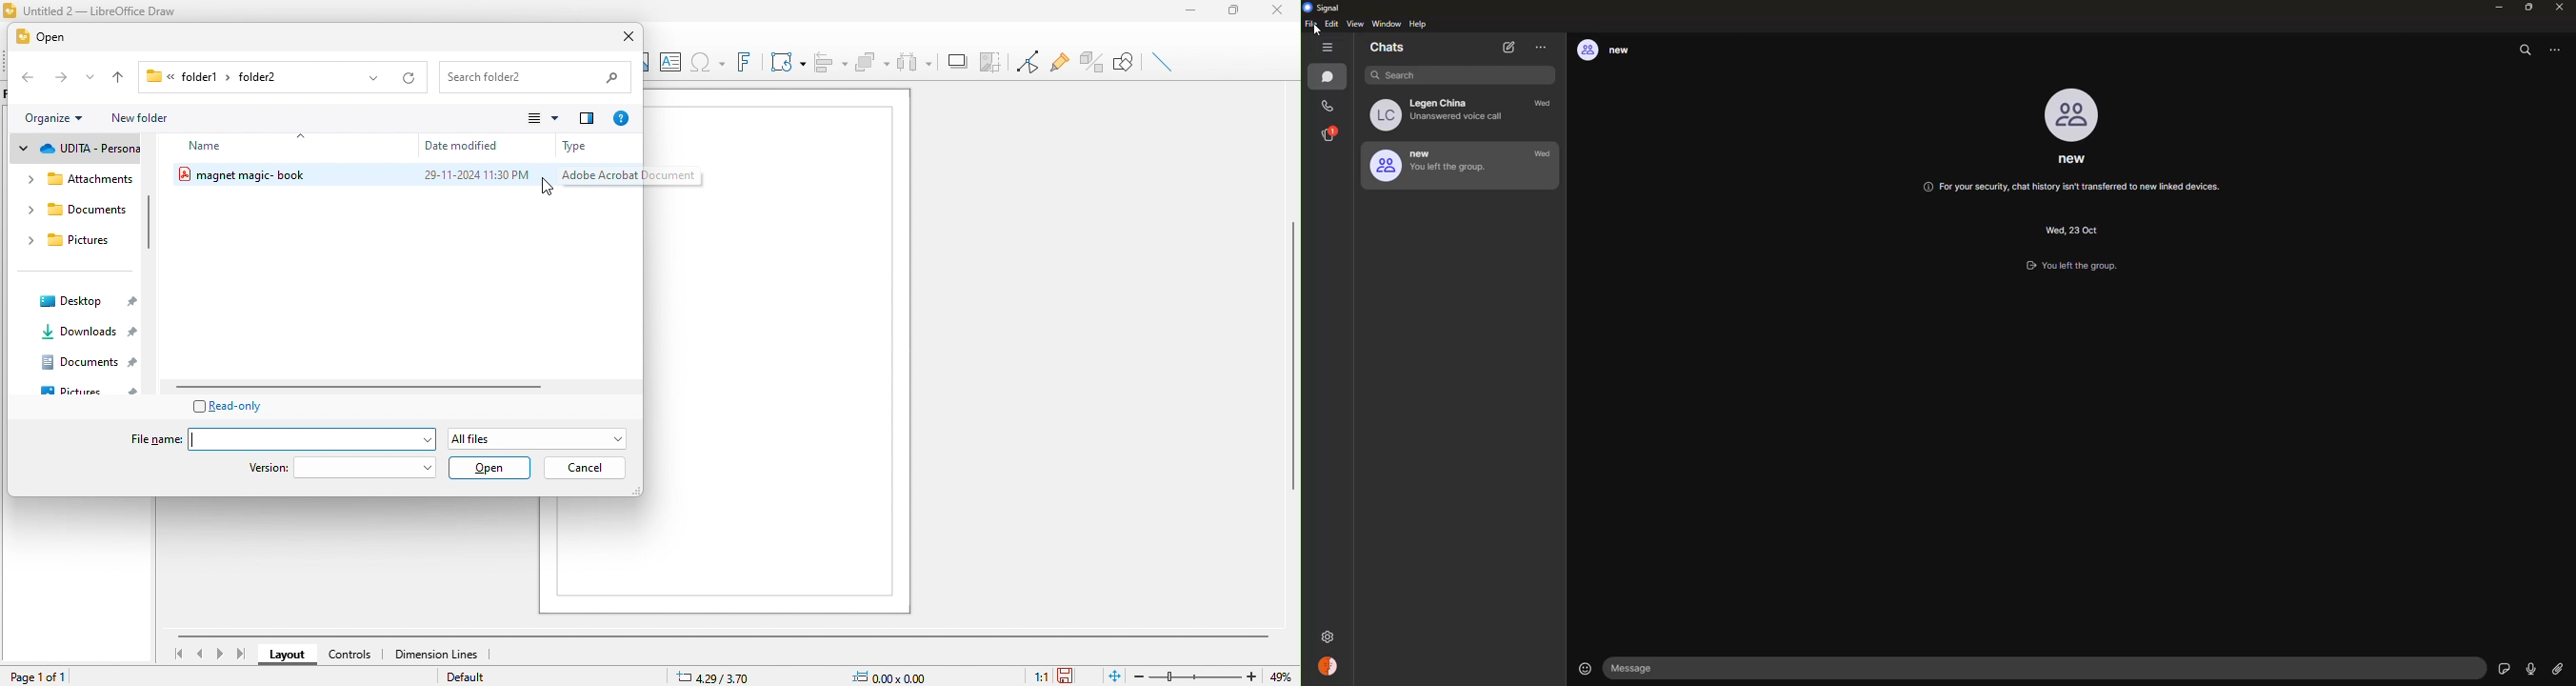  Describe the element at coordinates (874, 60) in the screenshot. I see `arrange` at that location.